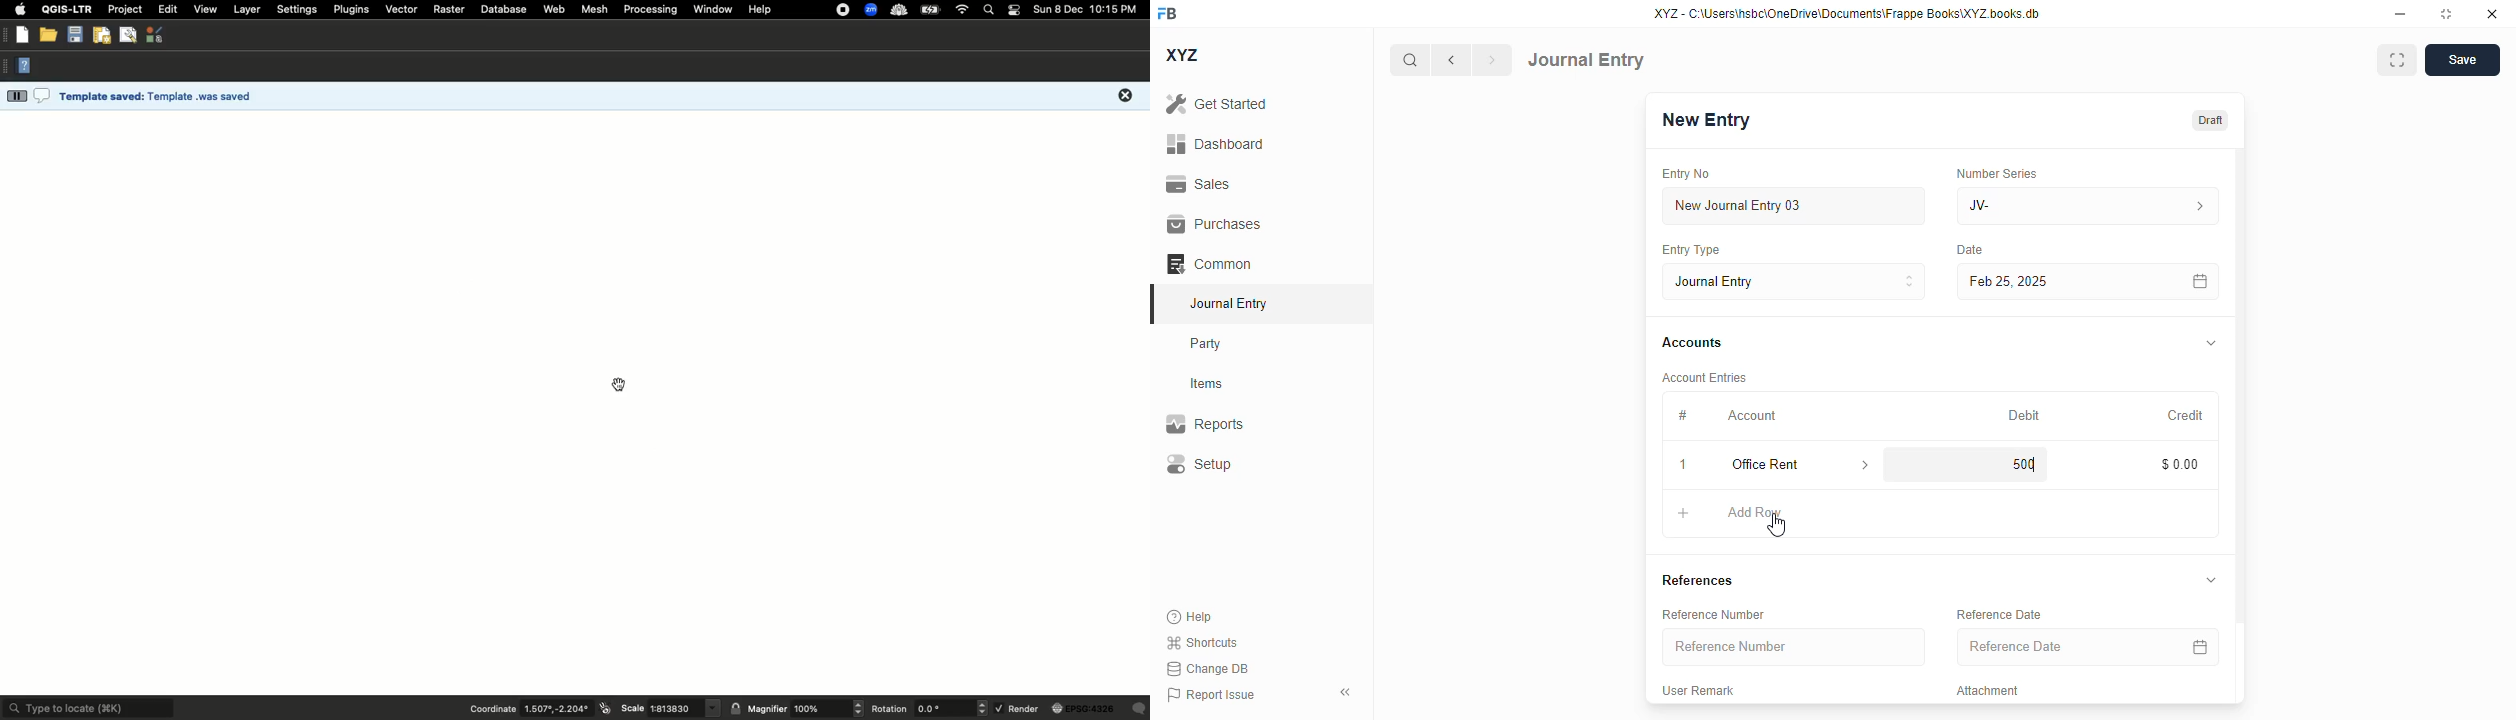  Describe the element at coordinates (48, 37) in the screenshot. I see `Open` at that location.